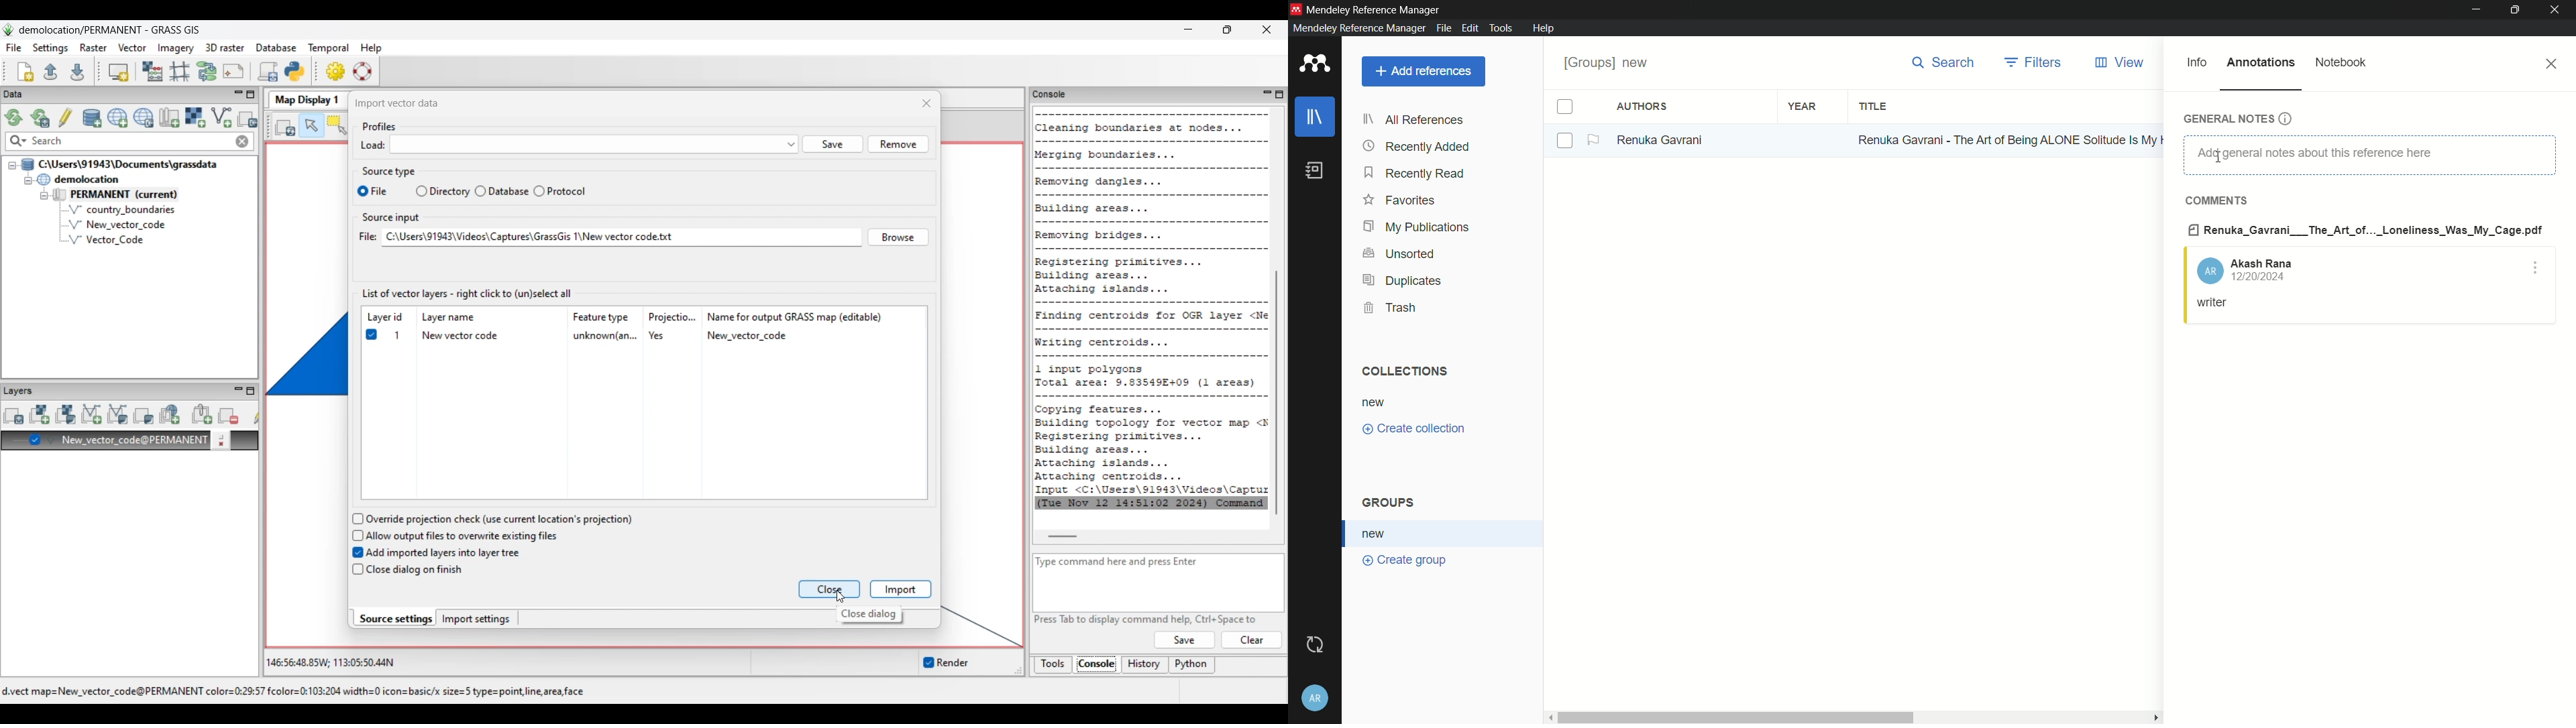 The image size is (2576, 728). I want to click on create collection, so click(1416, 429).